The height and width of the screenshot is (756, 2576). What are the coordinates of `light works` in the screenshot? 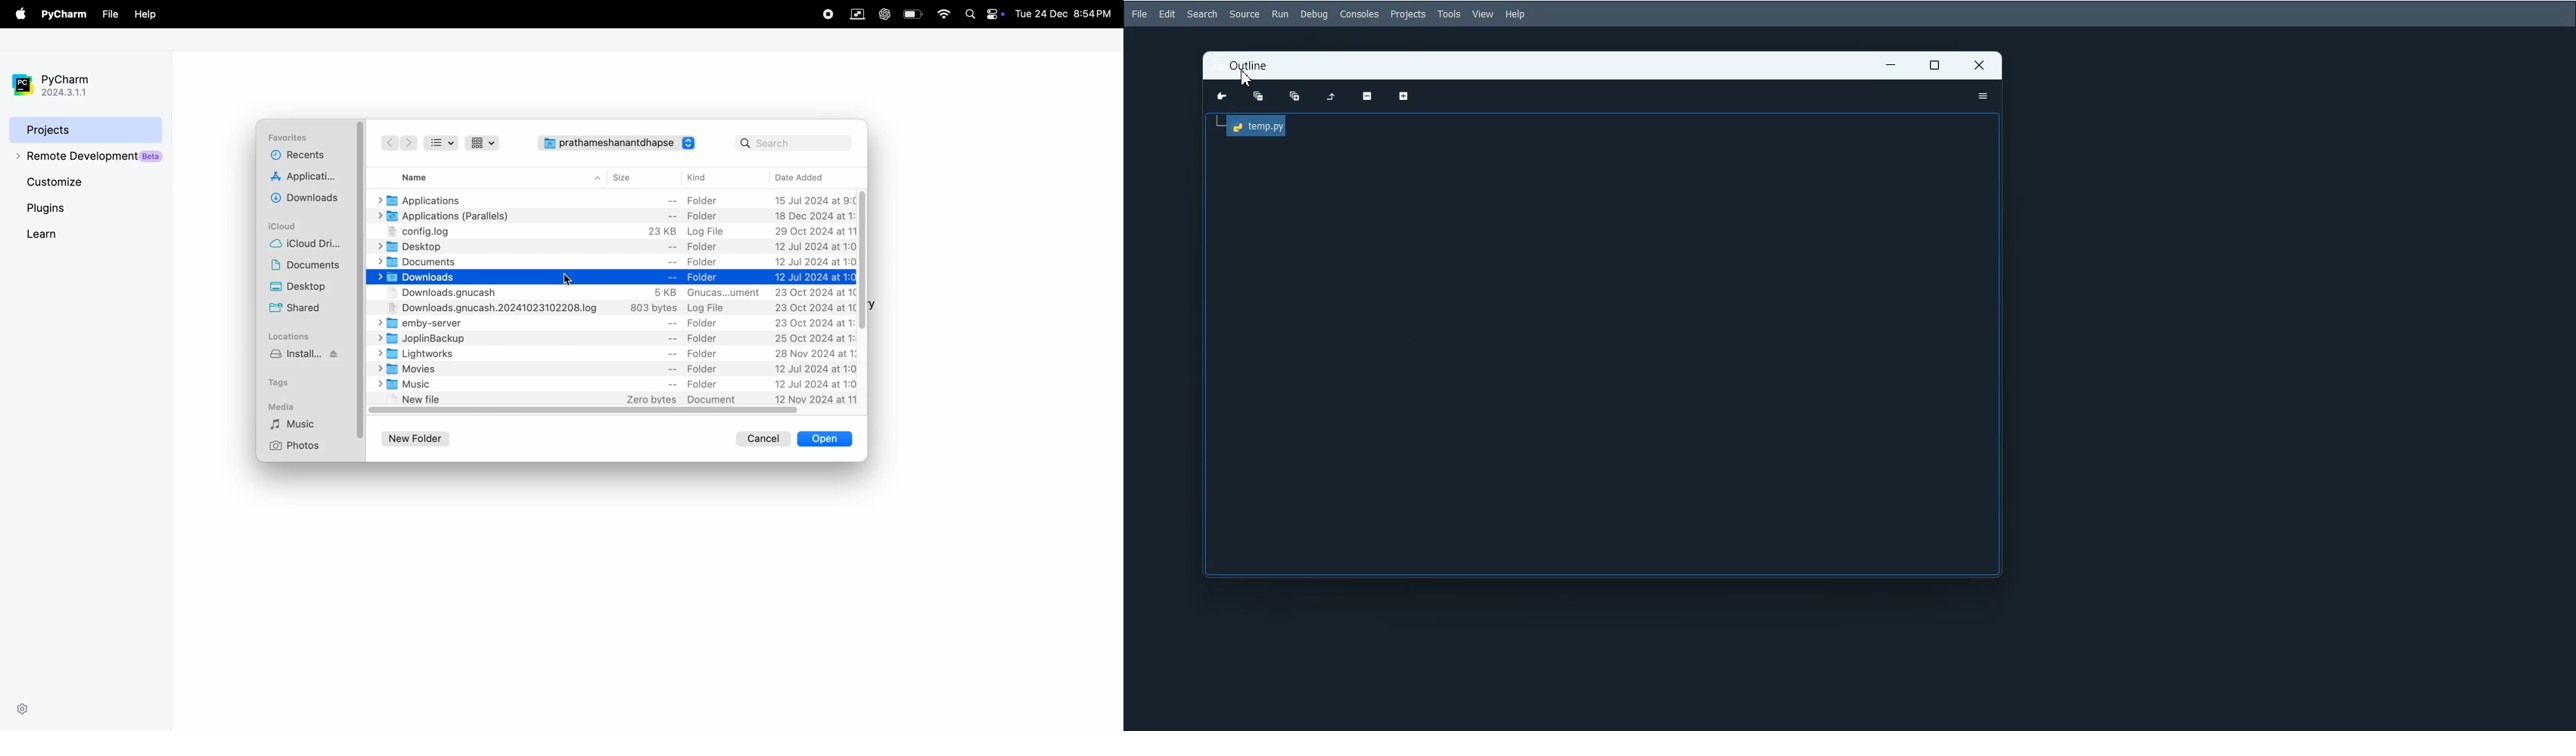 It's located at (619, 354).